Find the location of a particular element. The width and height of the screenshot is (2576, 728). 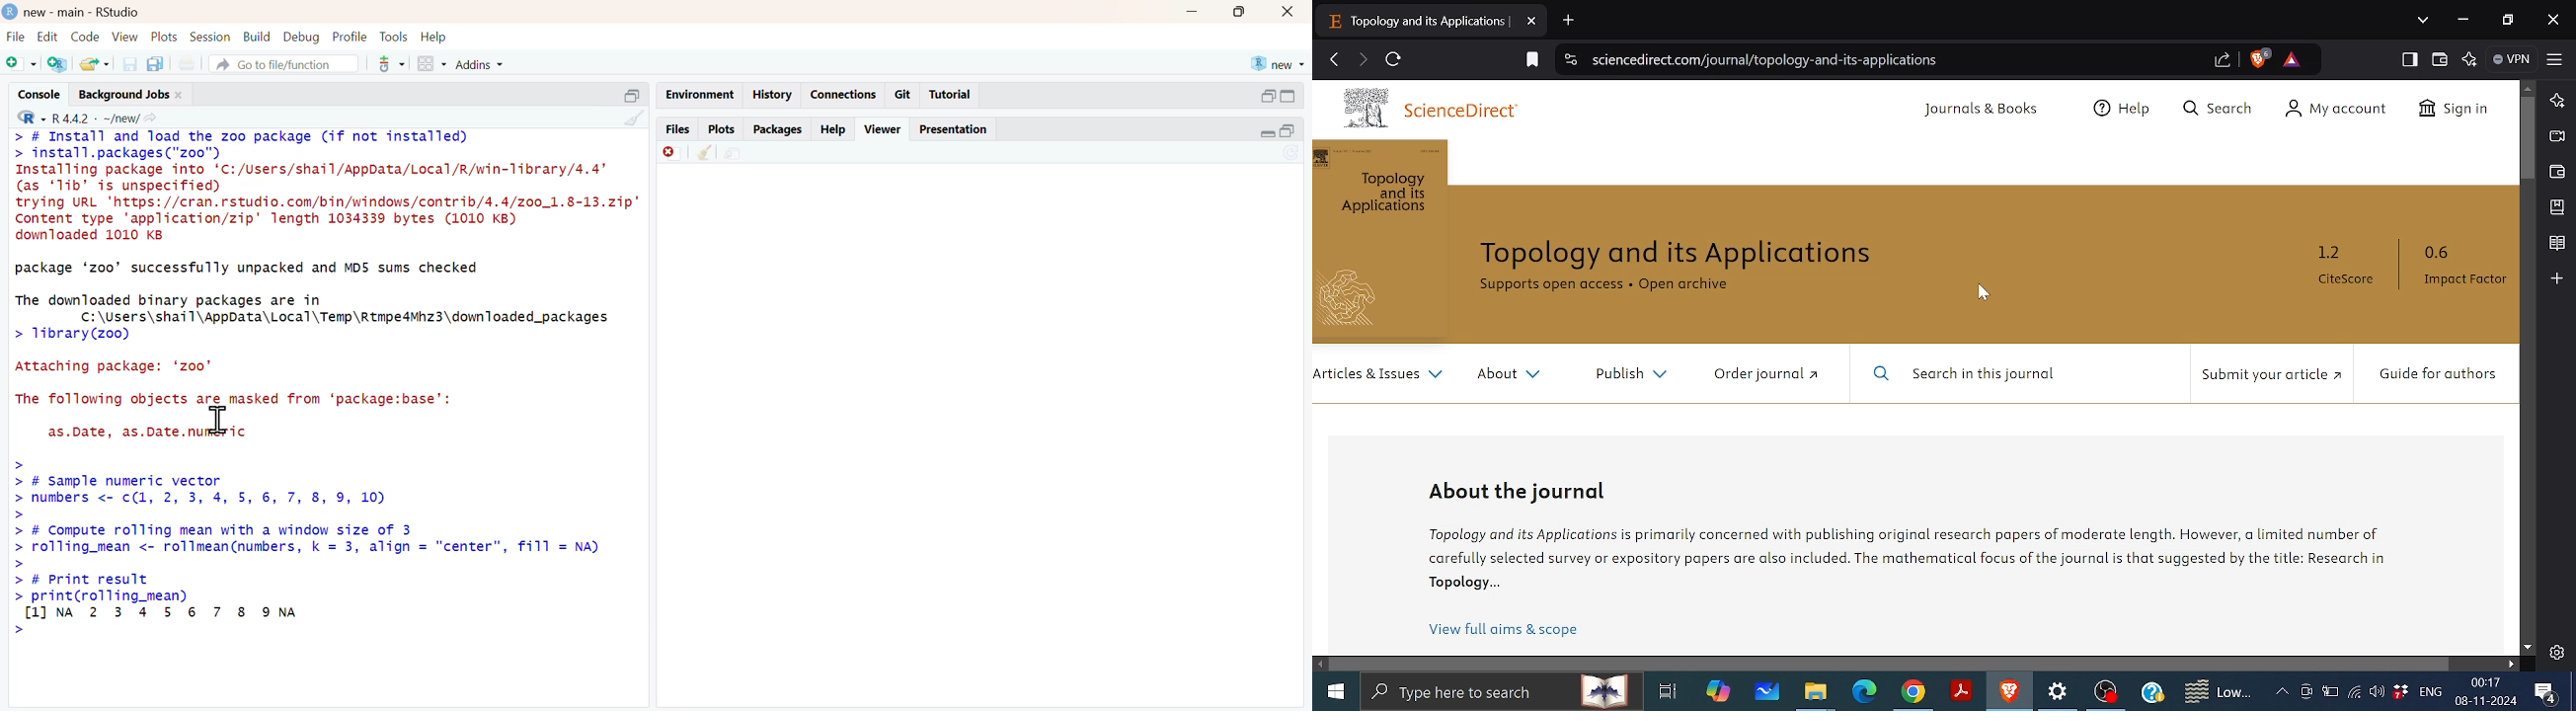

open archive is located at coordinates (1685, 285).